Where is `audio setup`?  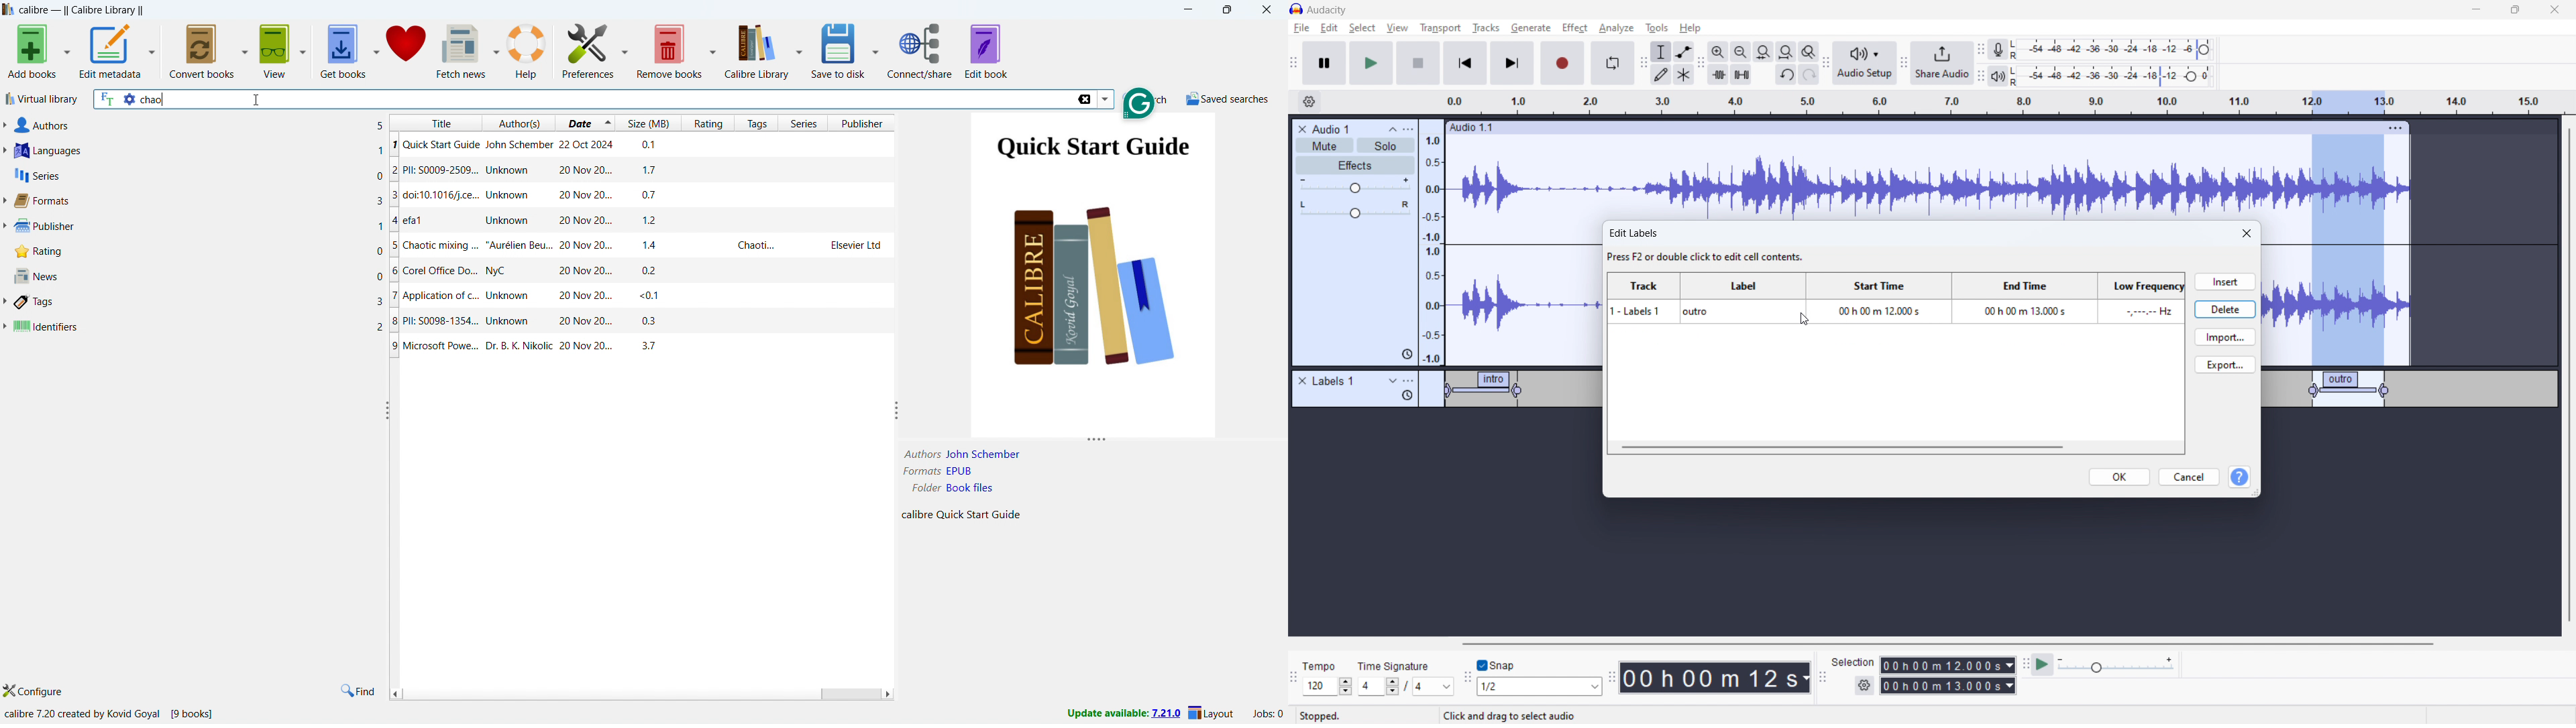 audio setup is located at coordinates (1865, 64).